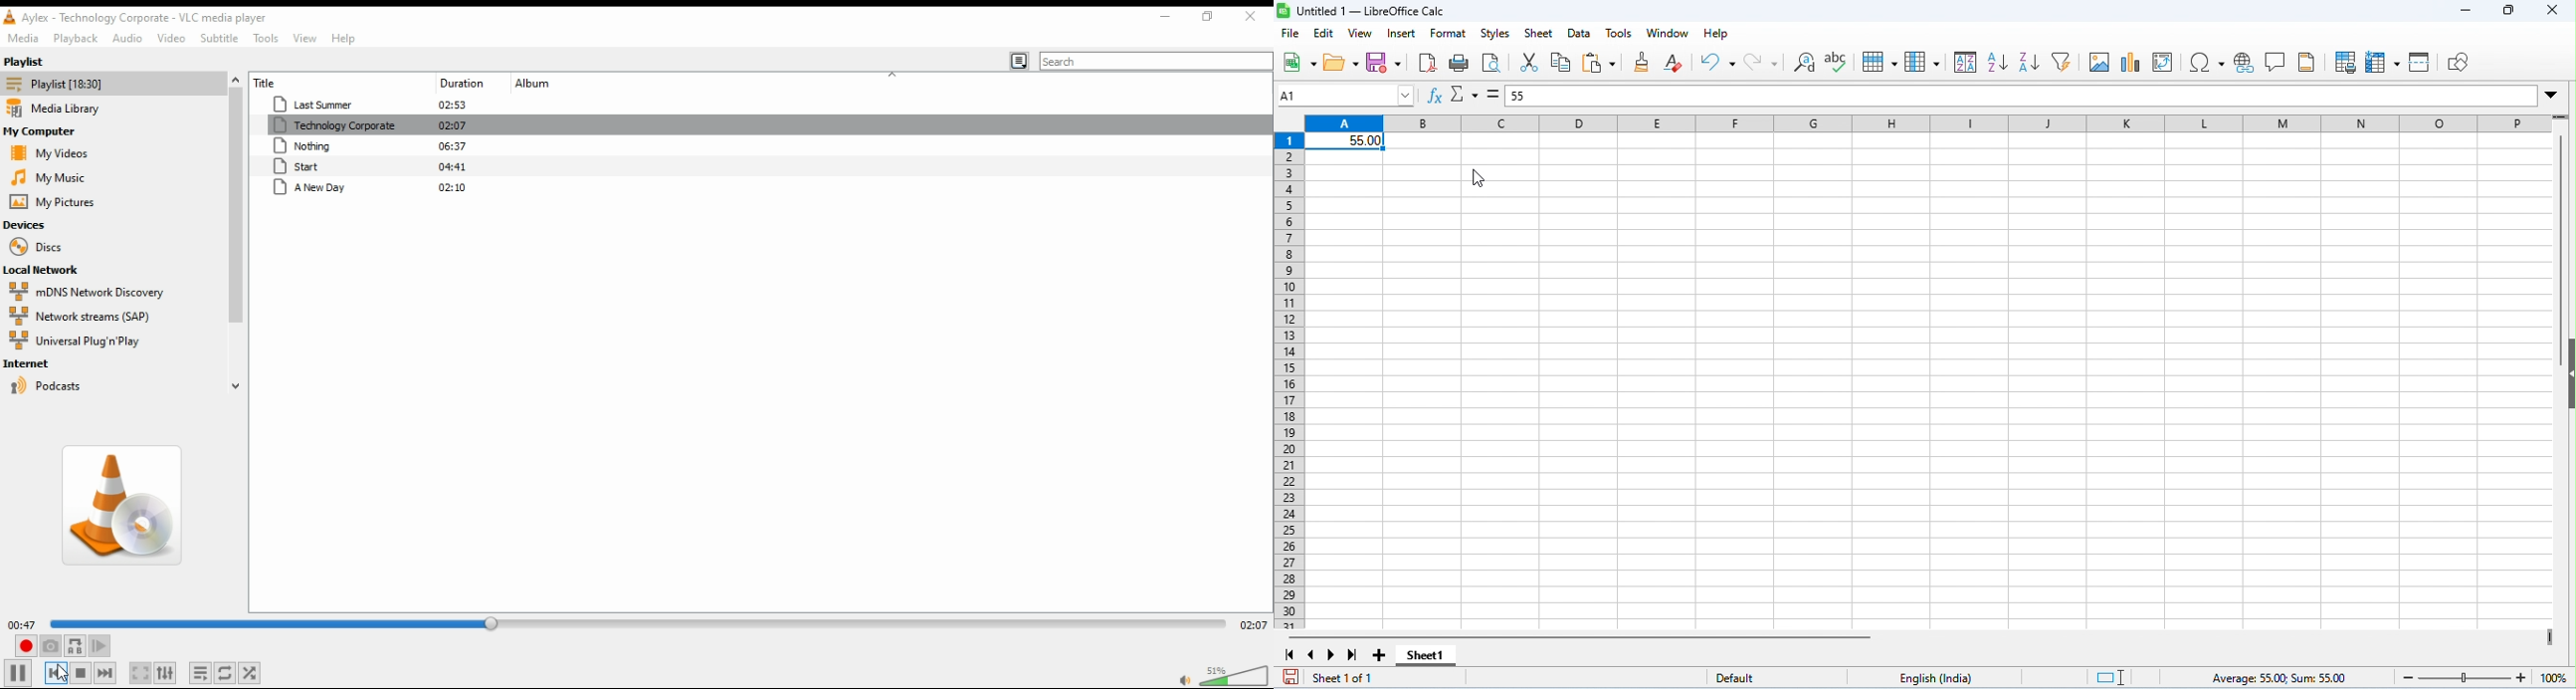 Image resolution: width=2576 pixels, height=700 pixels. What do you see at coordinates (453, 186) in the screenshot?
I see `02:10` at bounding box center [453, 186].